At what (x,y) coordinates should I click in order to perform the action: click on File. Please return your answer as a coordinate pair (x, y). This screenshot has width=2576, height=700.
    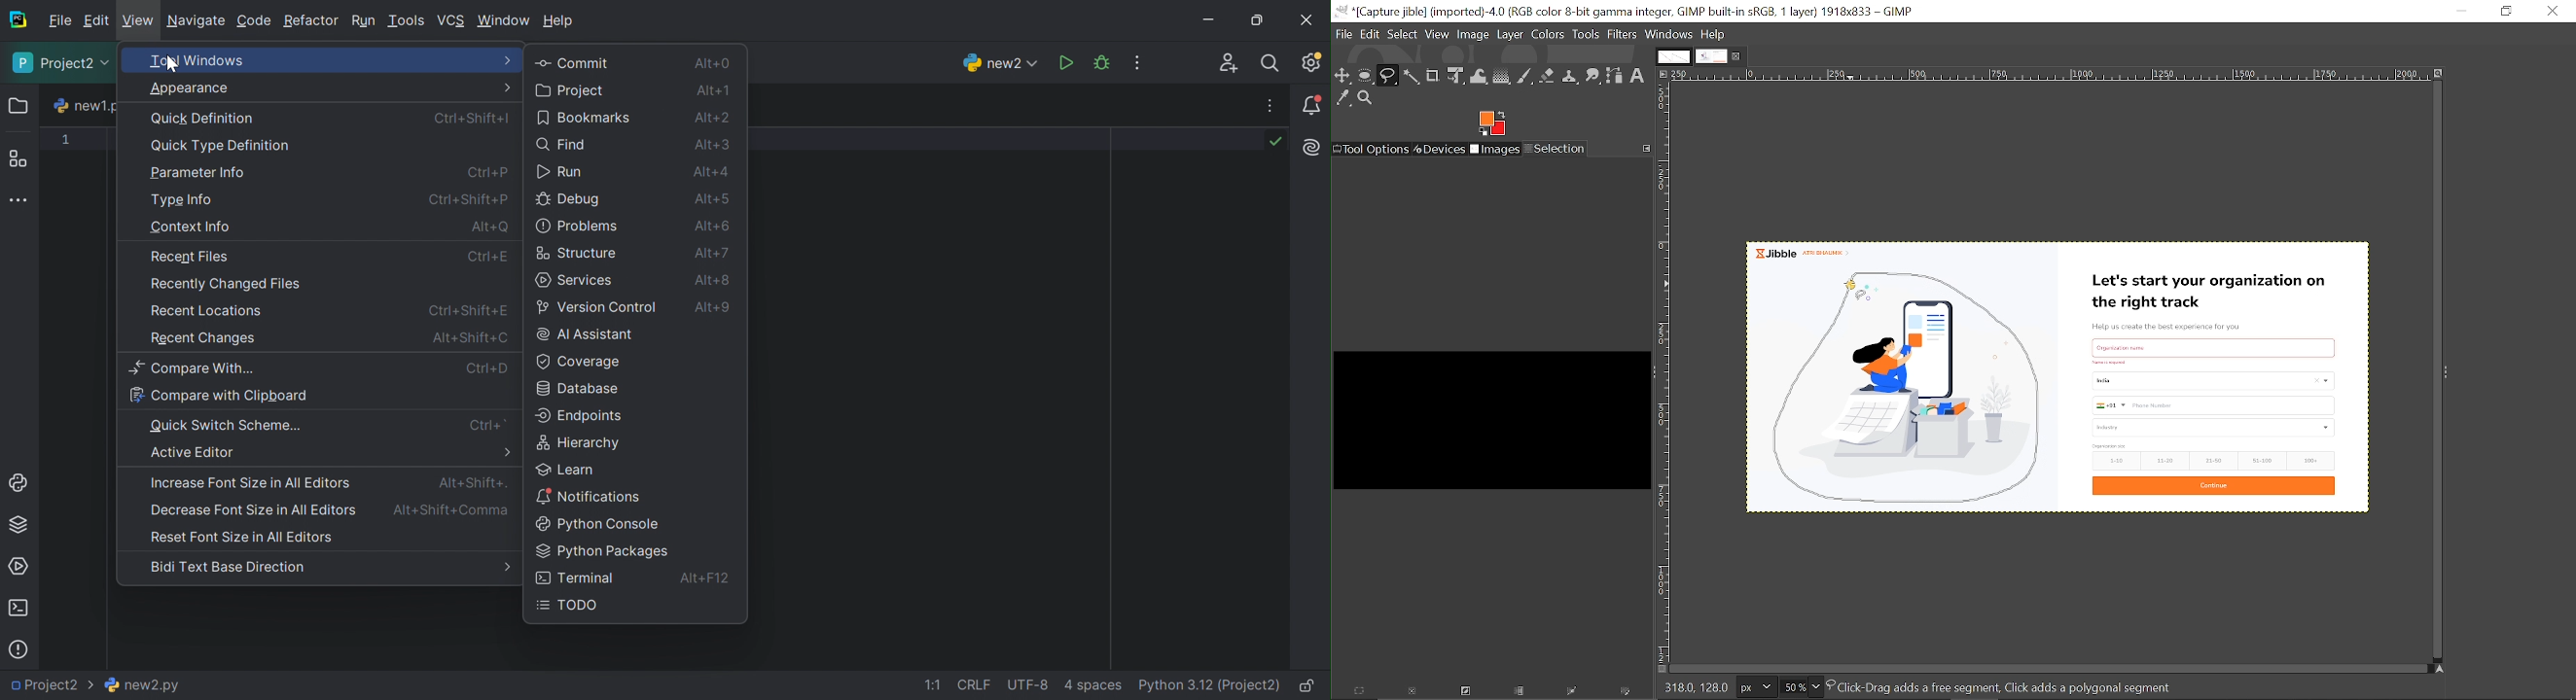
    Looking at the image, I should click on (58, 19).